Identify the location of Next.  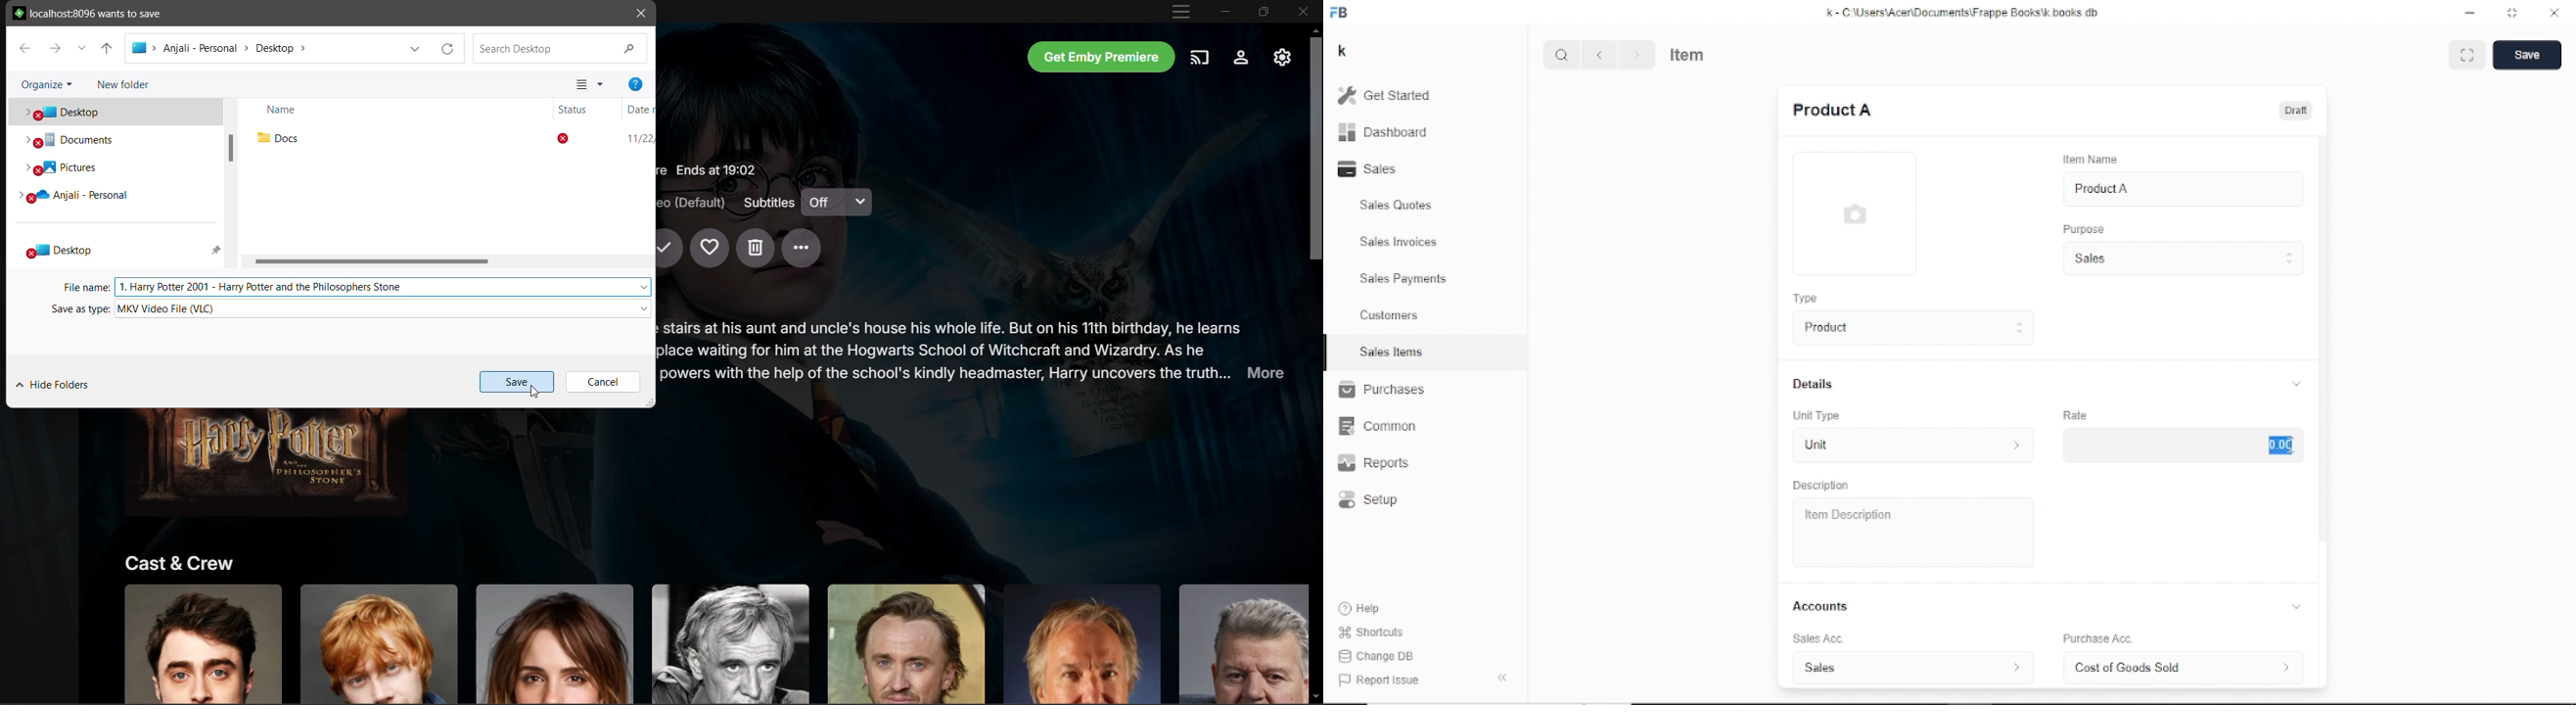
(1635, 55).